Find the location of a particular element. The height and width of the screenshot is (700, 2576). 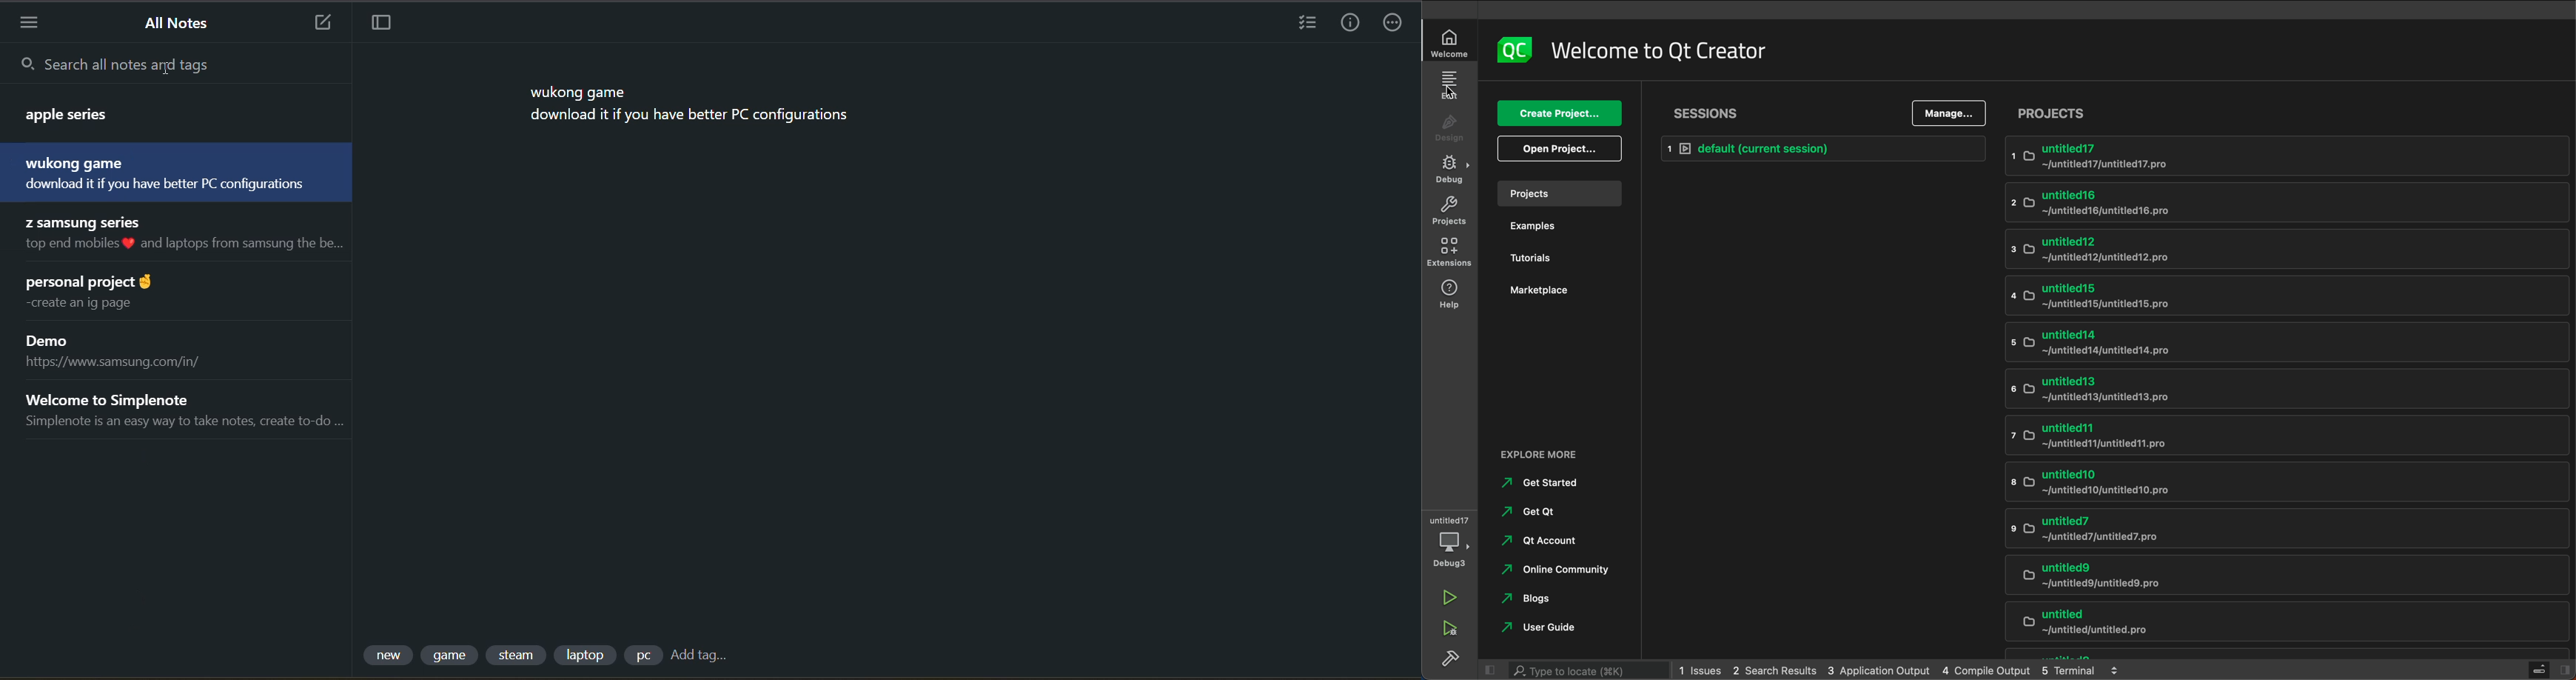

untitled 17 is located at coordinates (2287, 153).